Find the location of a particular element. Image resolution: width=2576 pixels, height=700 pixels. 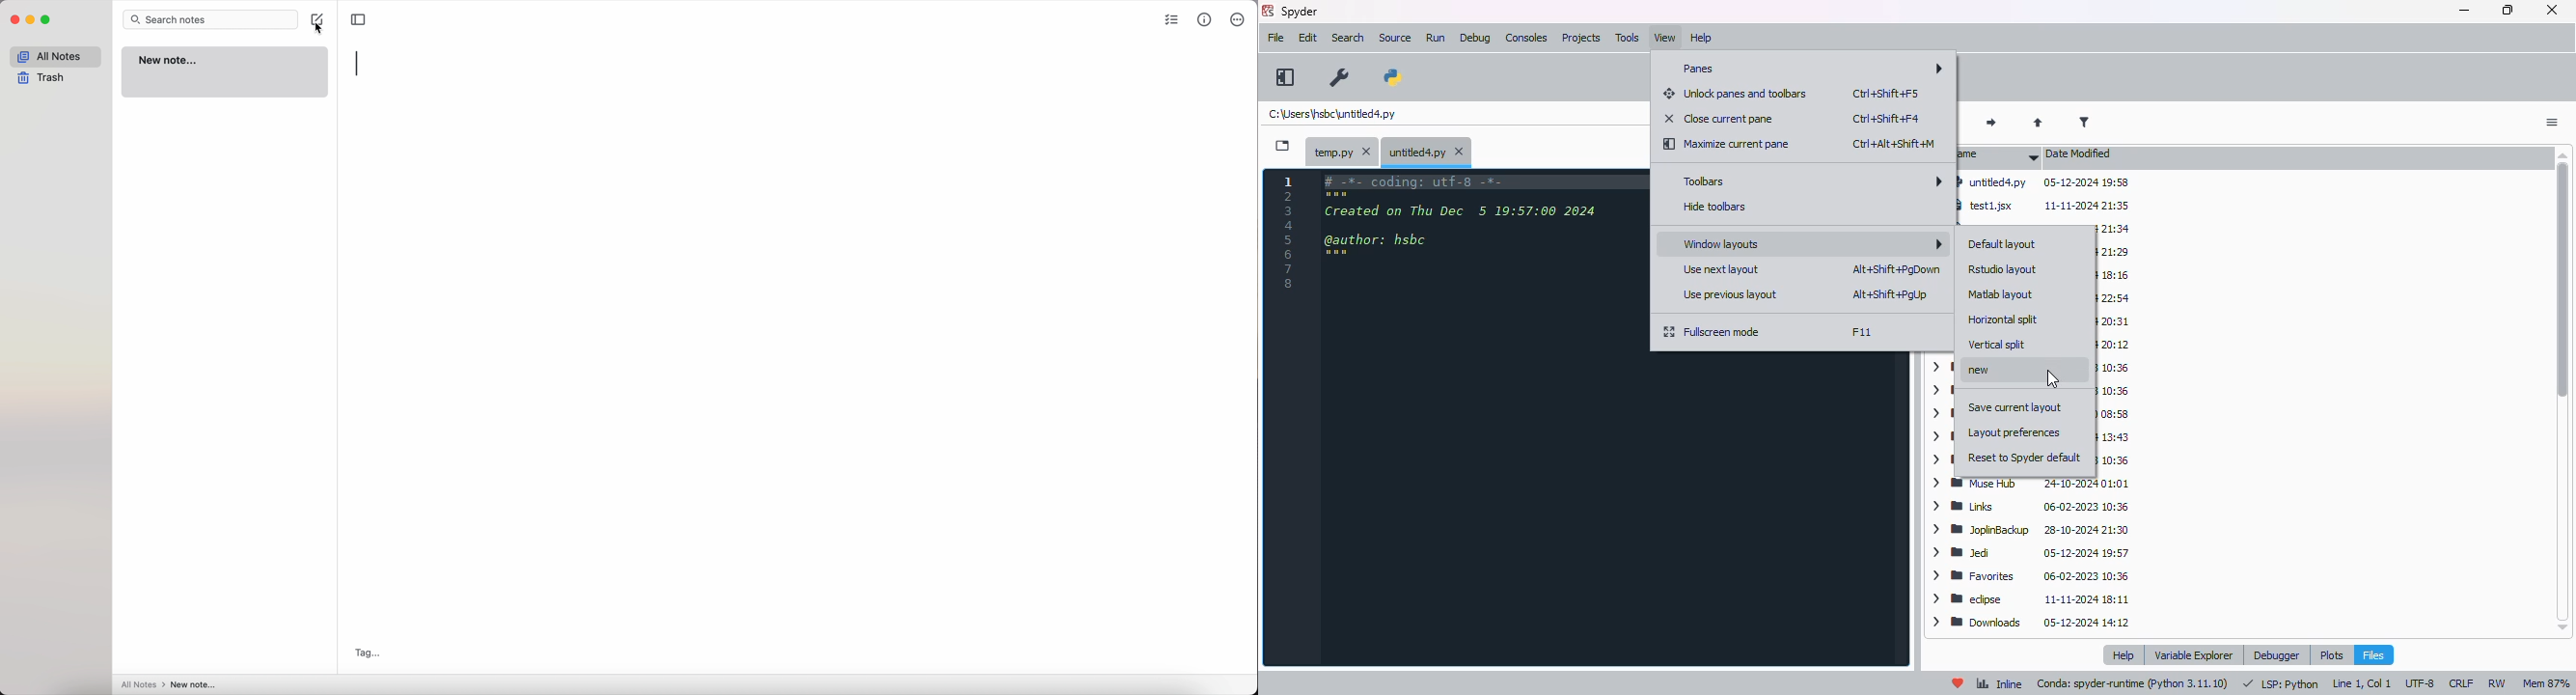

edit is located at coordinates (1308, 38).